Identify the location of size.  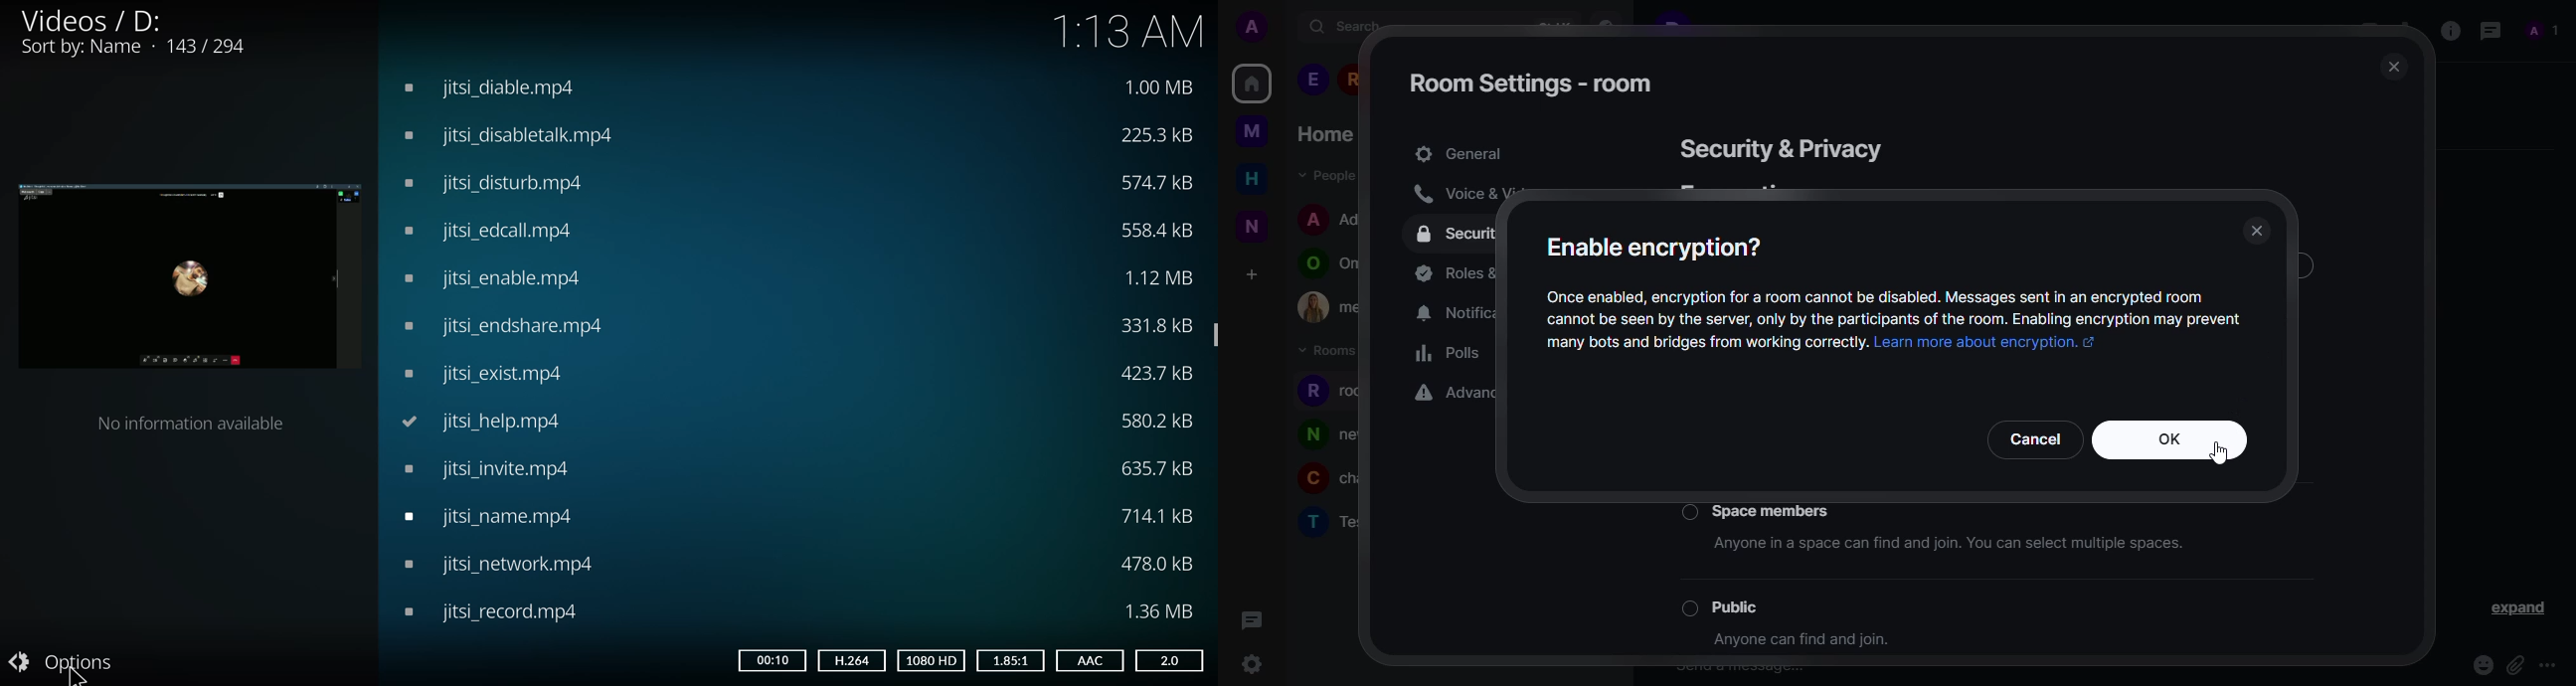
(1157, 229).